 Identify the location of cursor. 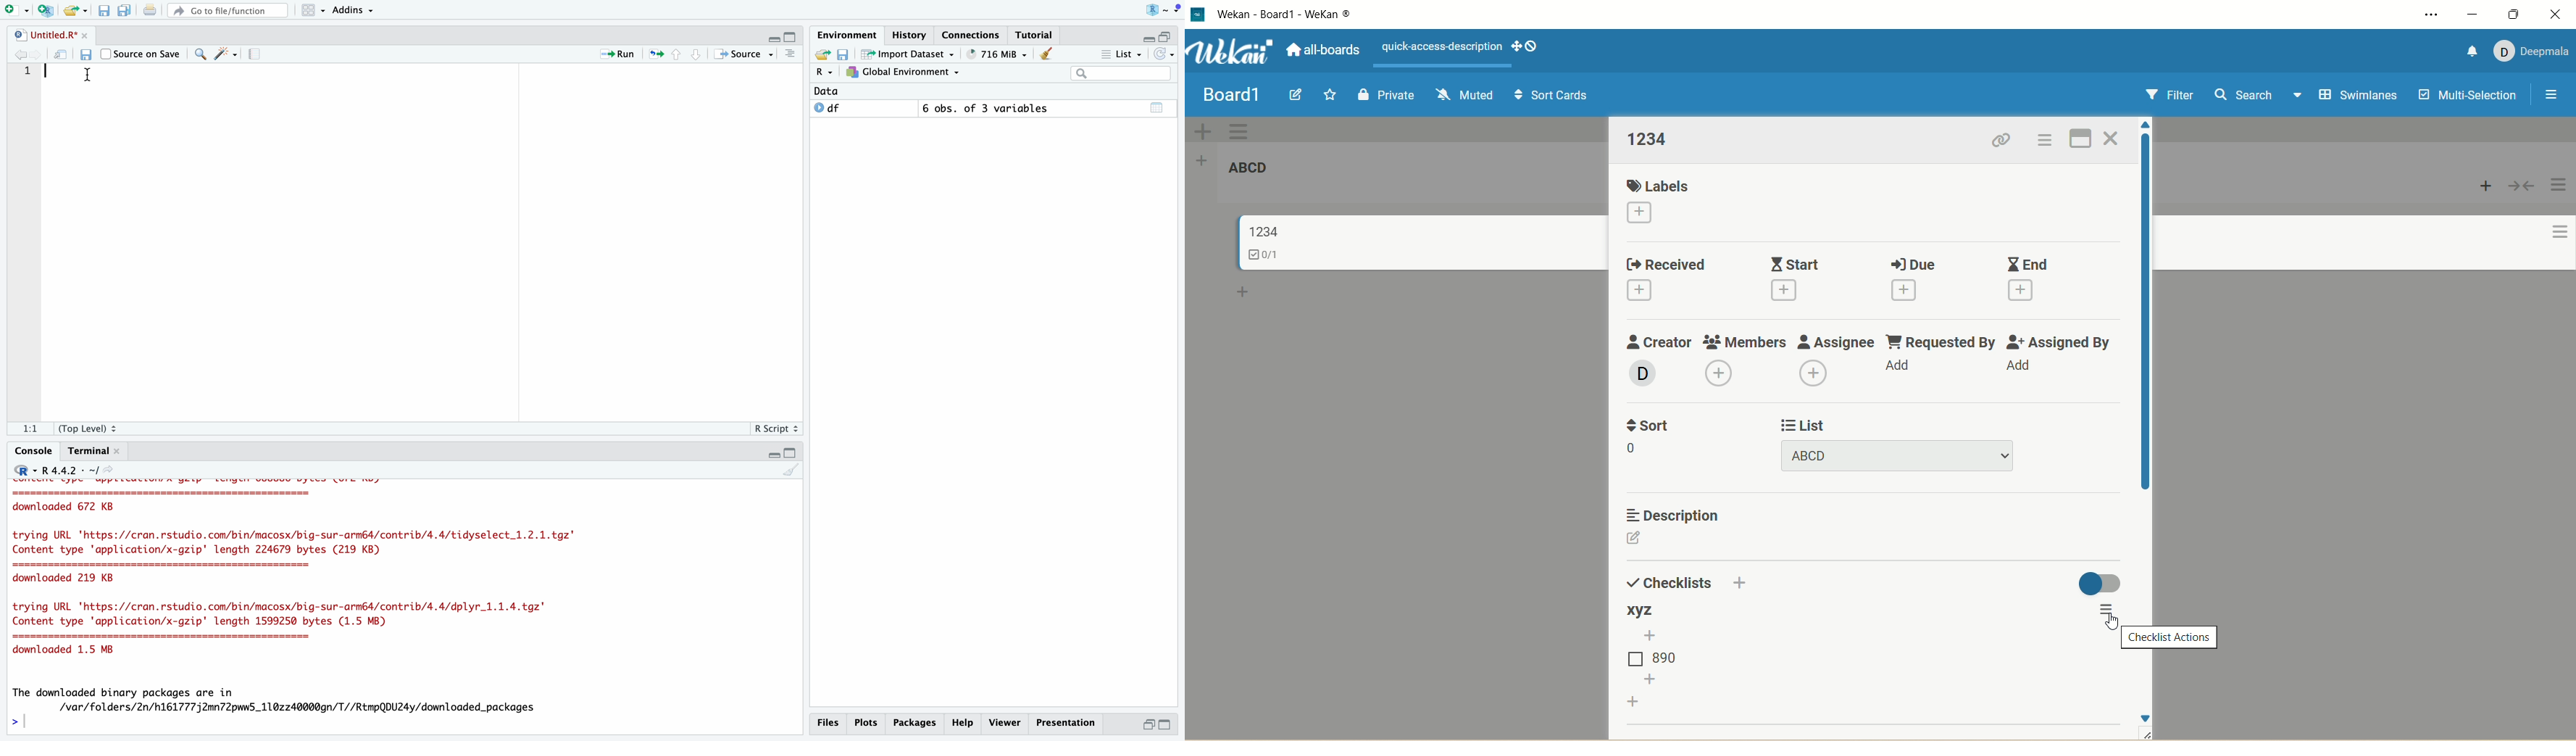
(2109, 621).